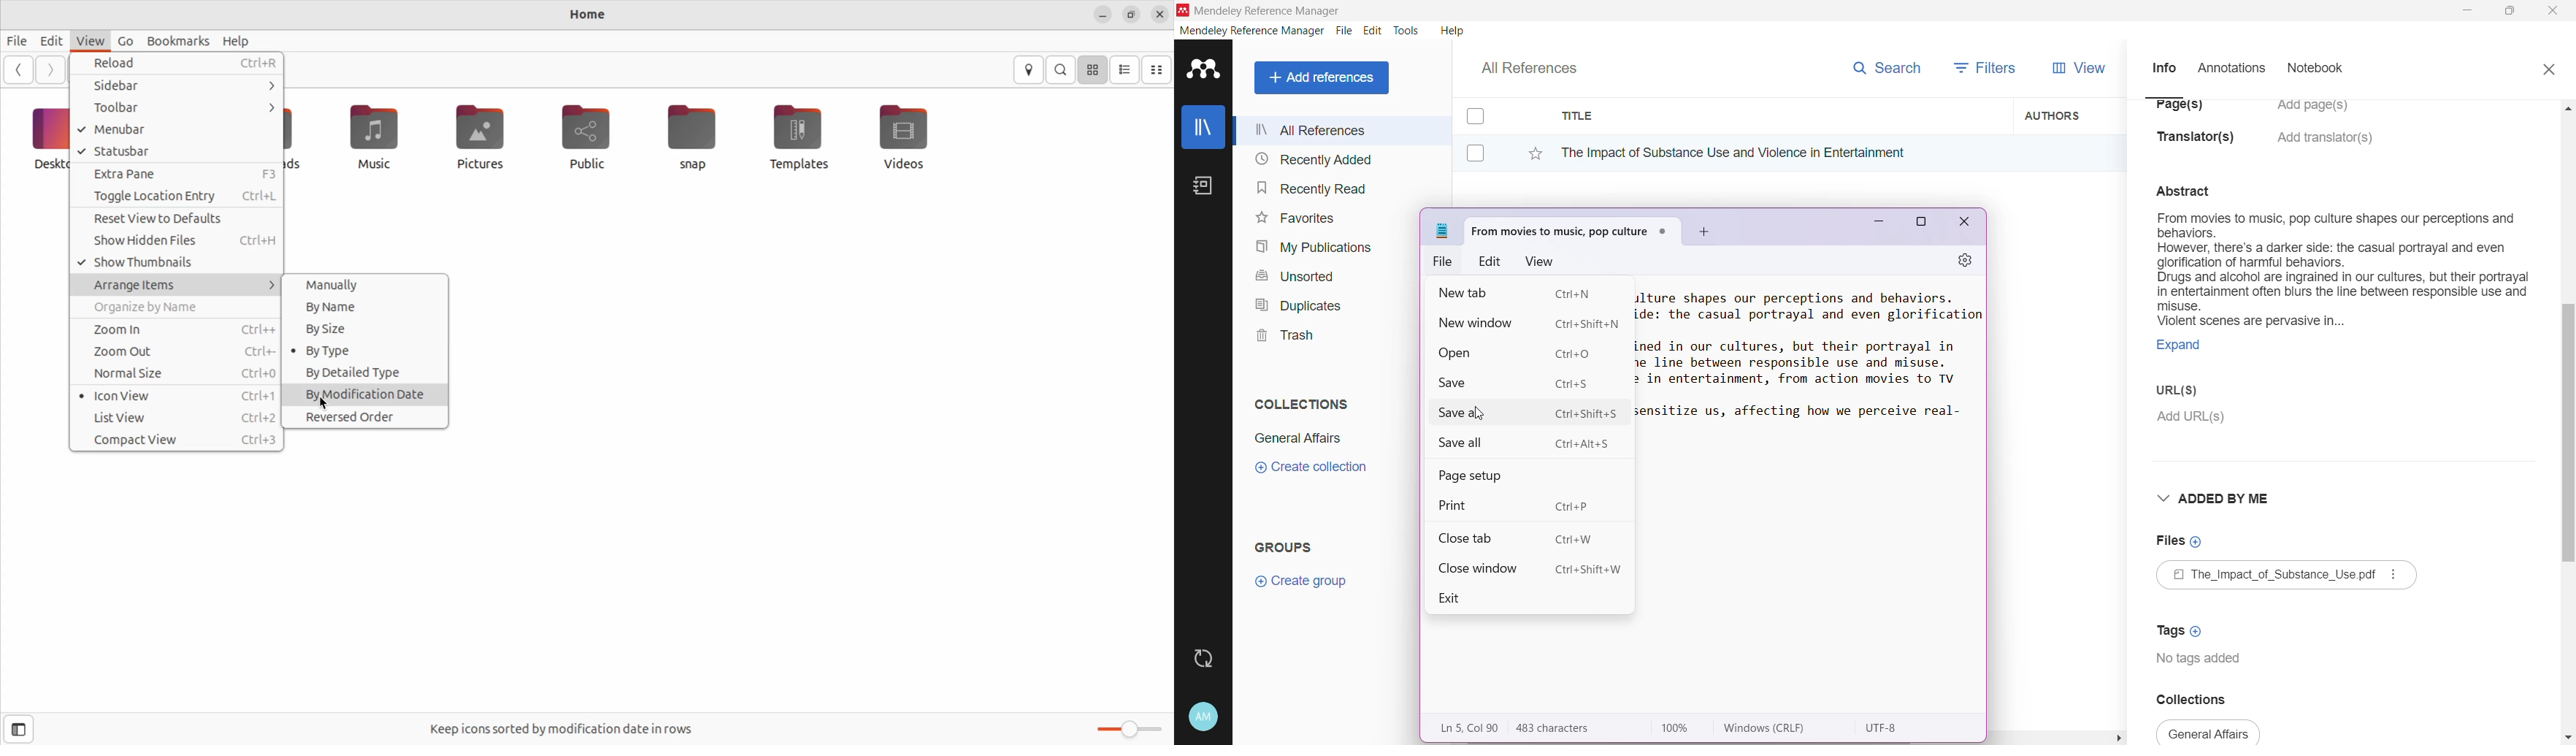  Describe the element at coordinates (2192, 189) in the screenshot. I see `abstract` at that location.